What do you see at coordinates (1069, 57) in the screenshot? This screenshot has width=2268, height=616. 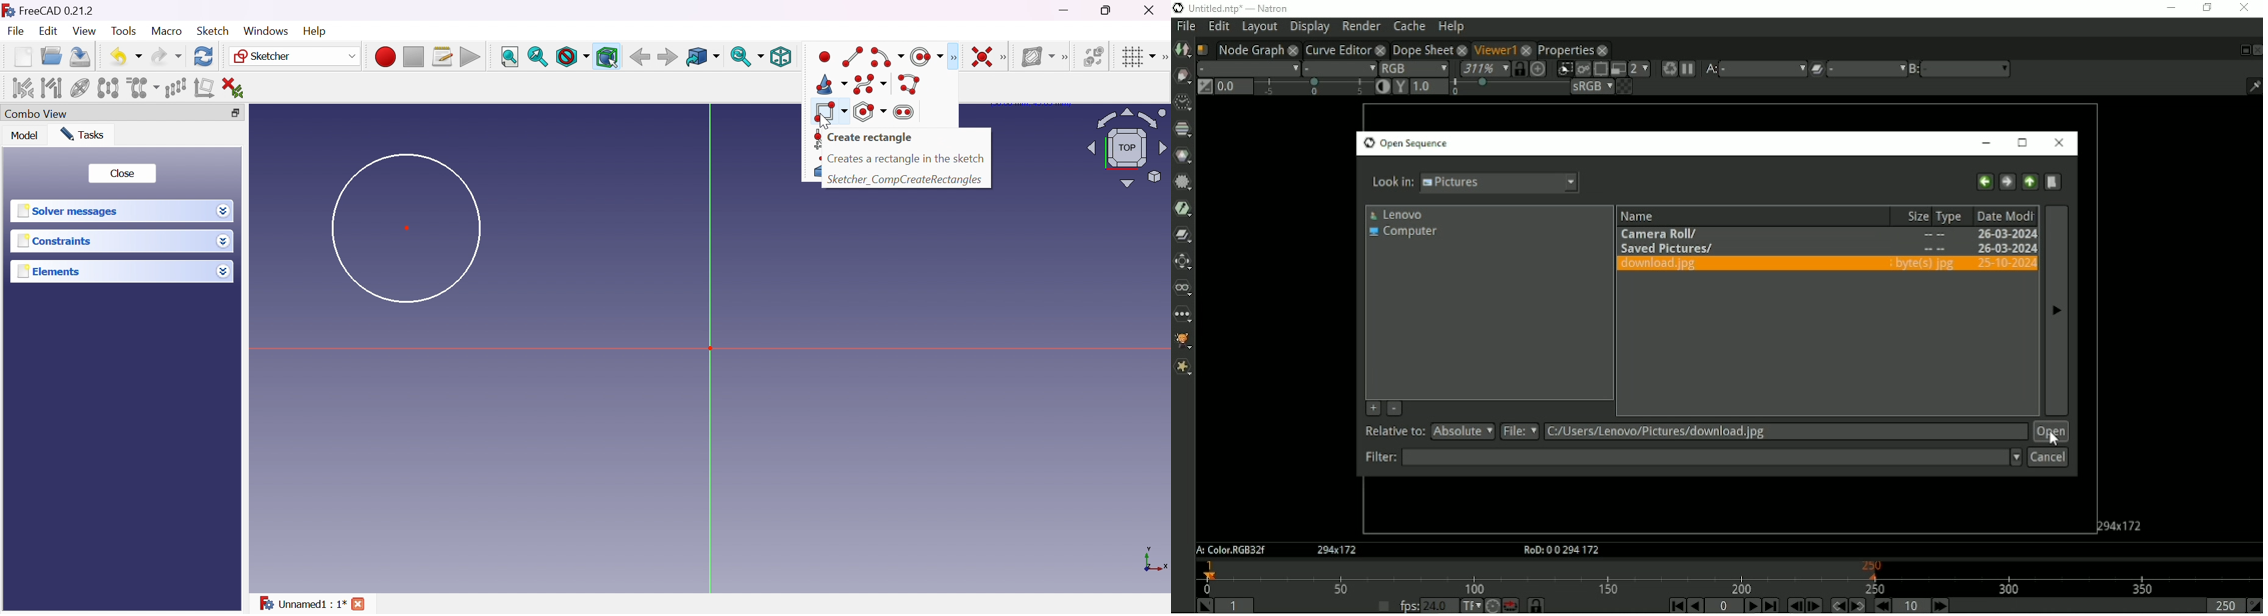 I see `[Sketcher B-spline tools]]` at bounding box center [1069, 57].